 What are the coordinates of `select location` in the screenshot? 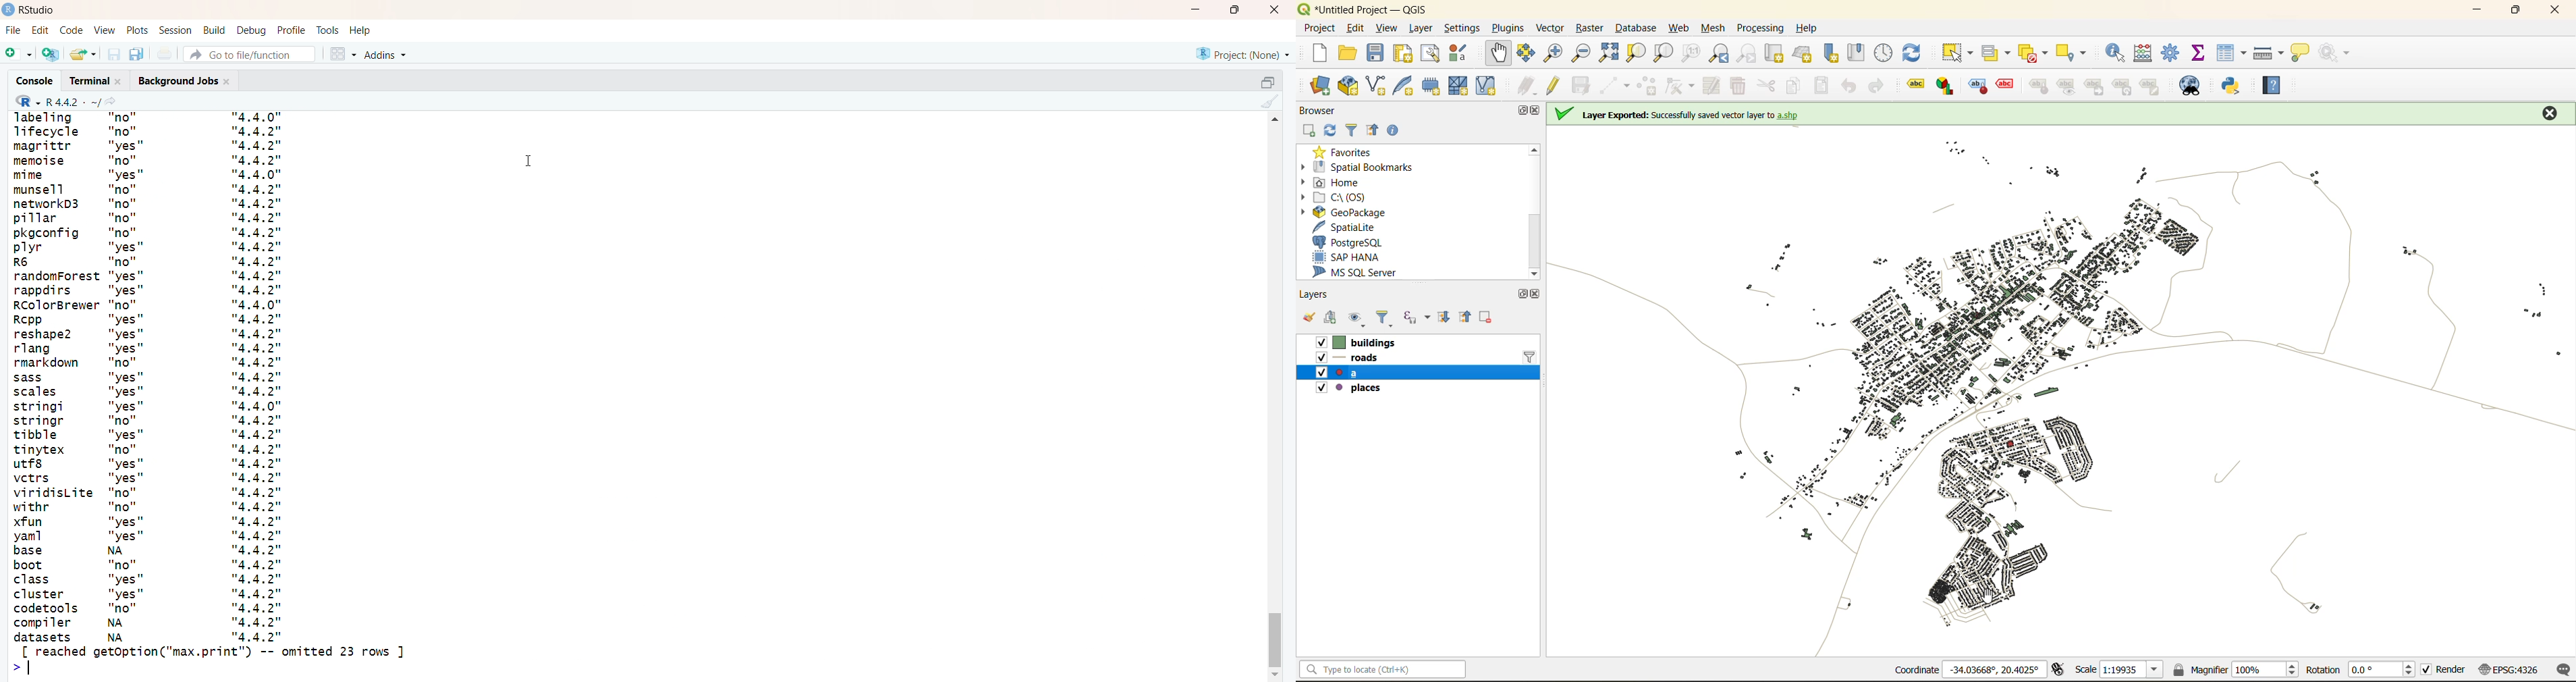 It's located at (2073, 51).